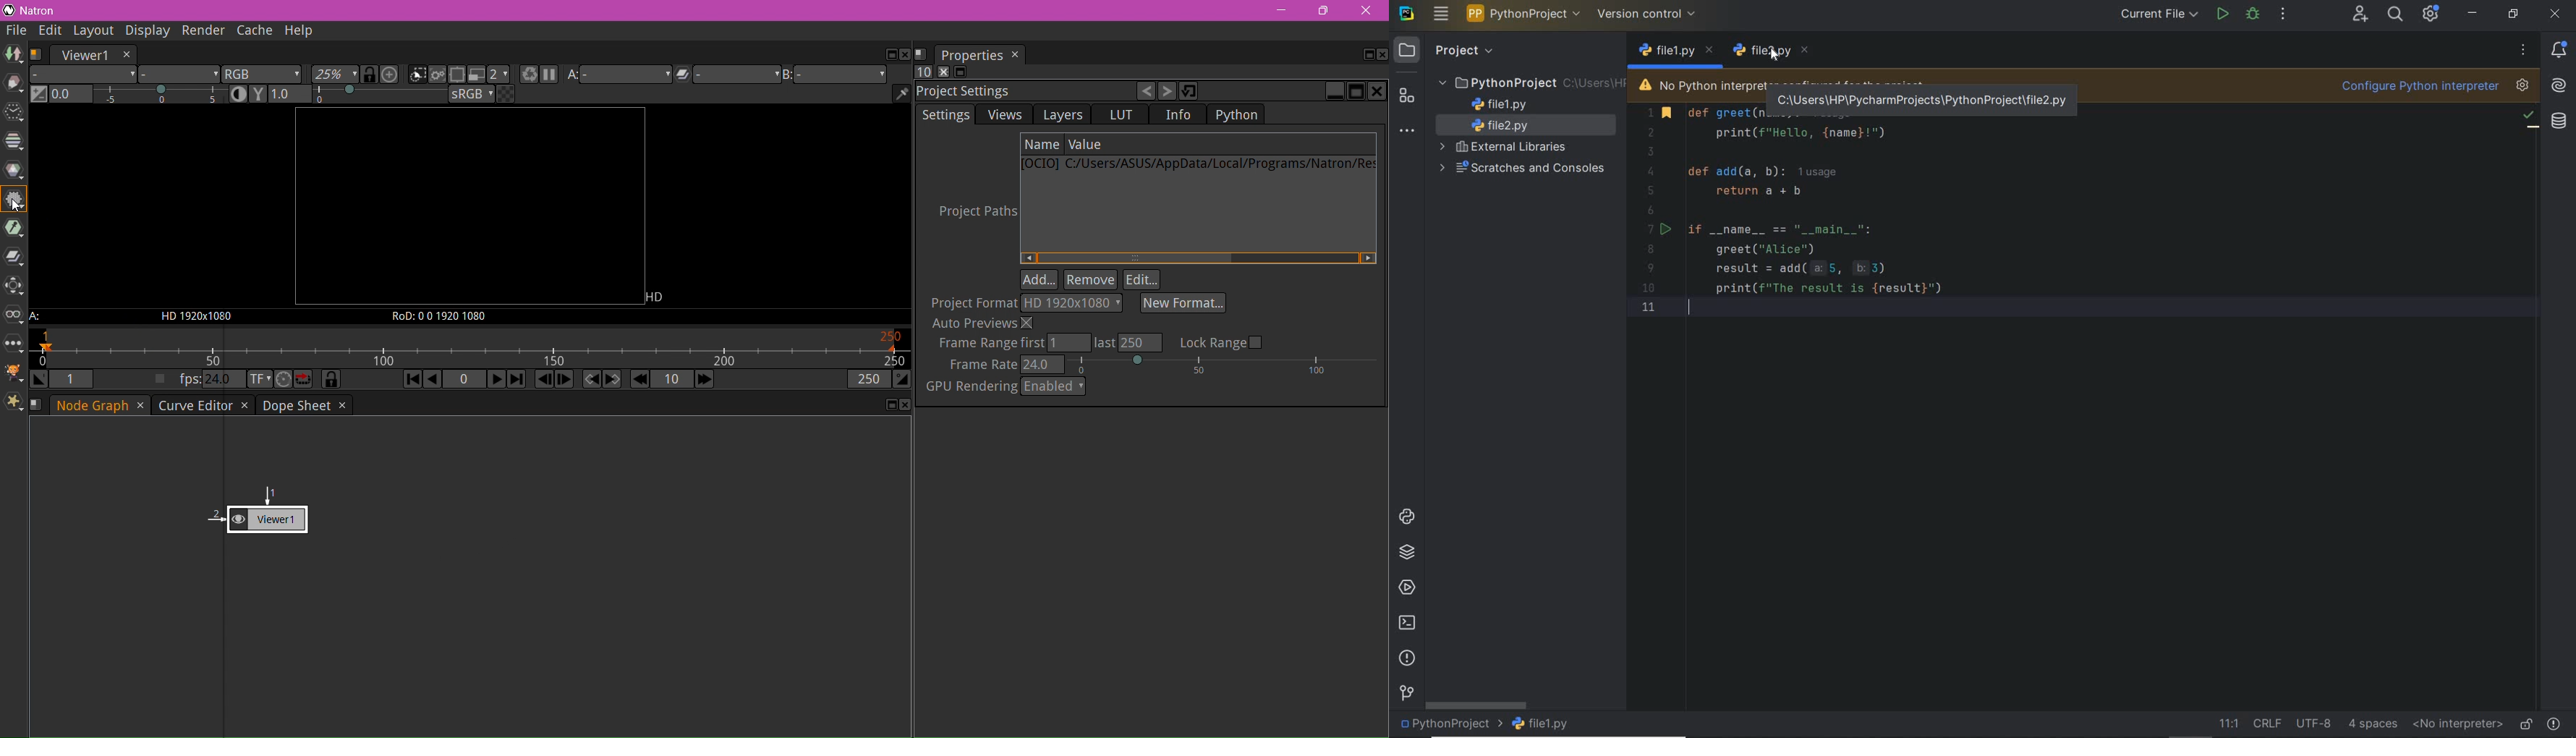  I want to click on Check to enable Auto Previews, so click(985, 323).